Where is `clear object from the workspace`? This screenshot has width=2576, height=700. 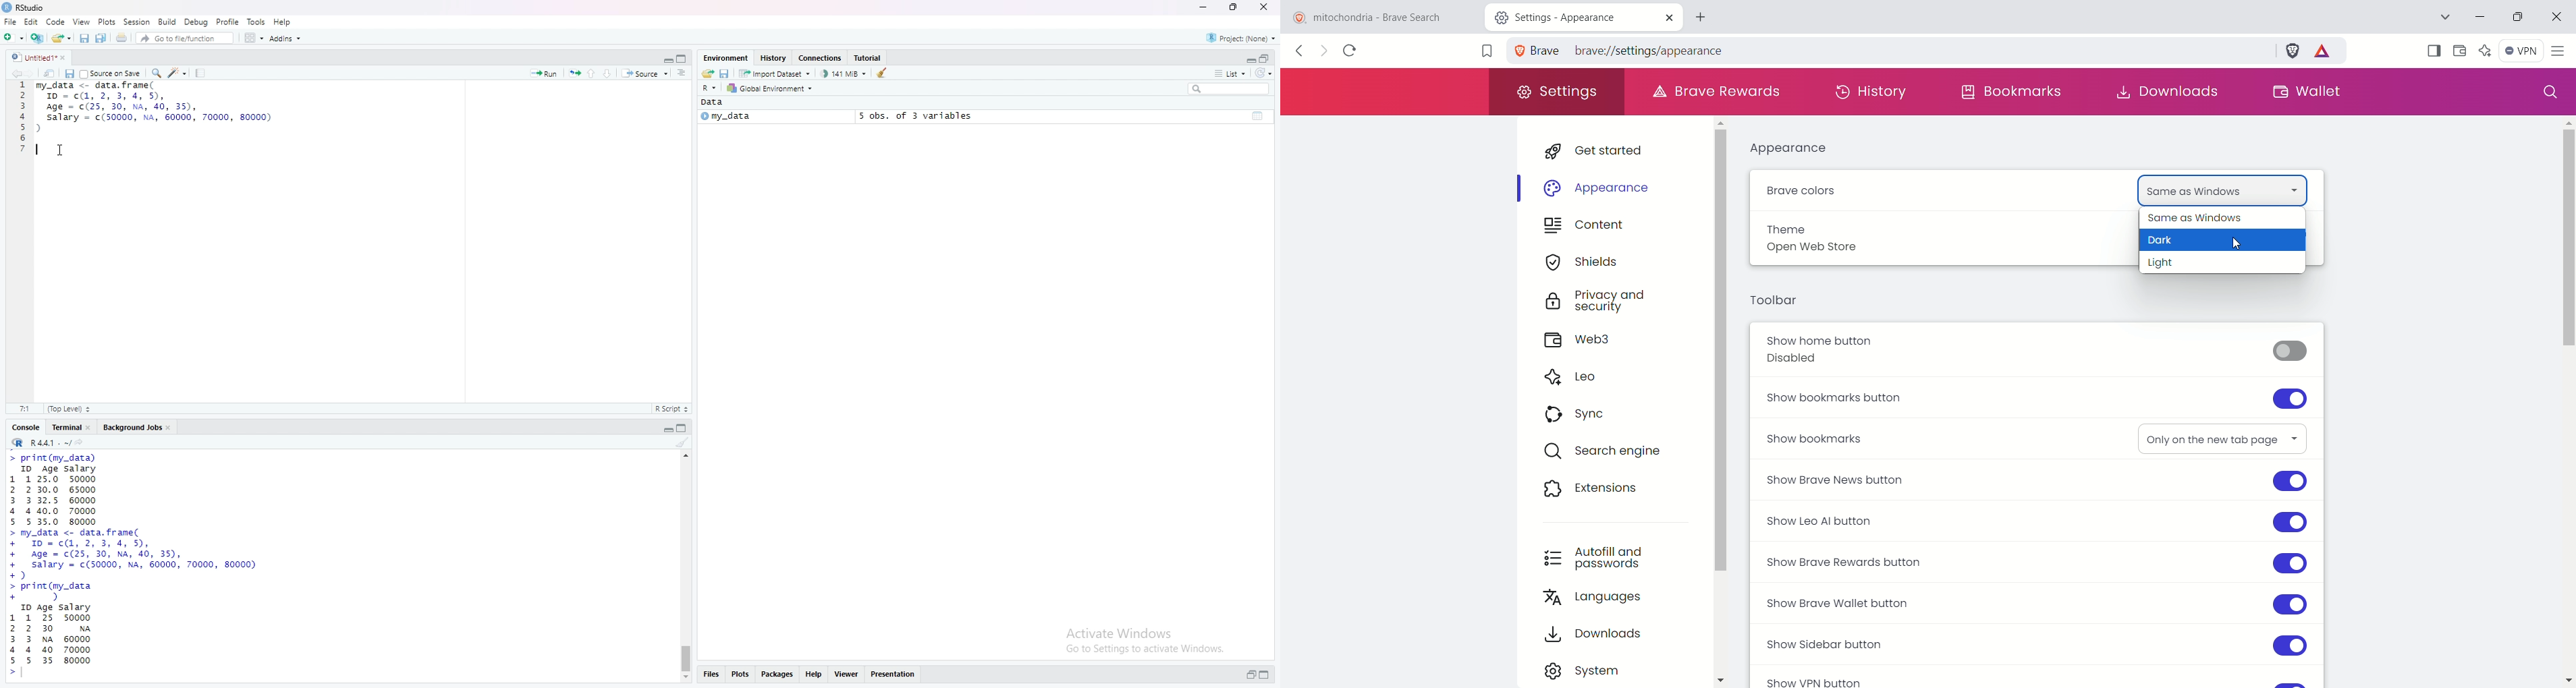
clear object from the workspace is located at coordinates (883, 73).